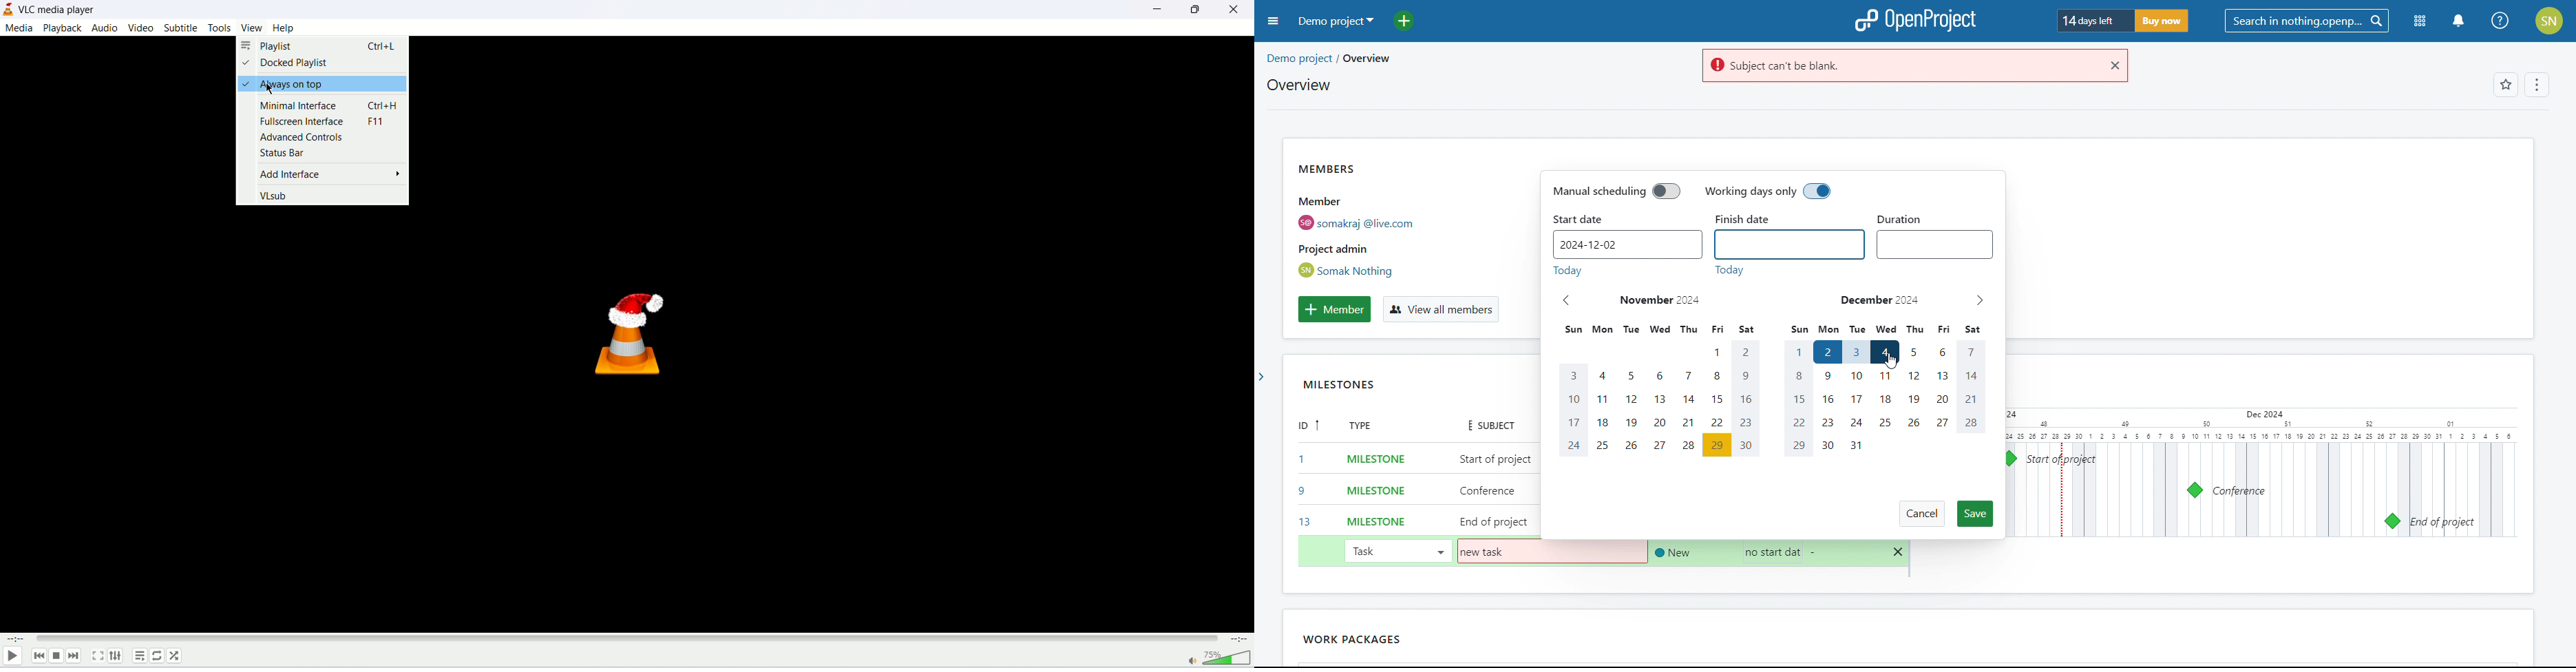 This screenshot has width=2576, height=672. What do you see at coordinates (2009, 459) in the screenshot?
I see `milestone 1` at bounding box center [2009, 459].